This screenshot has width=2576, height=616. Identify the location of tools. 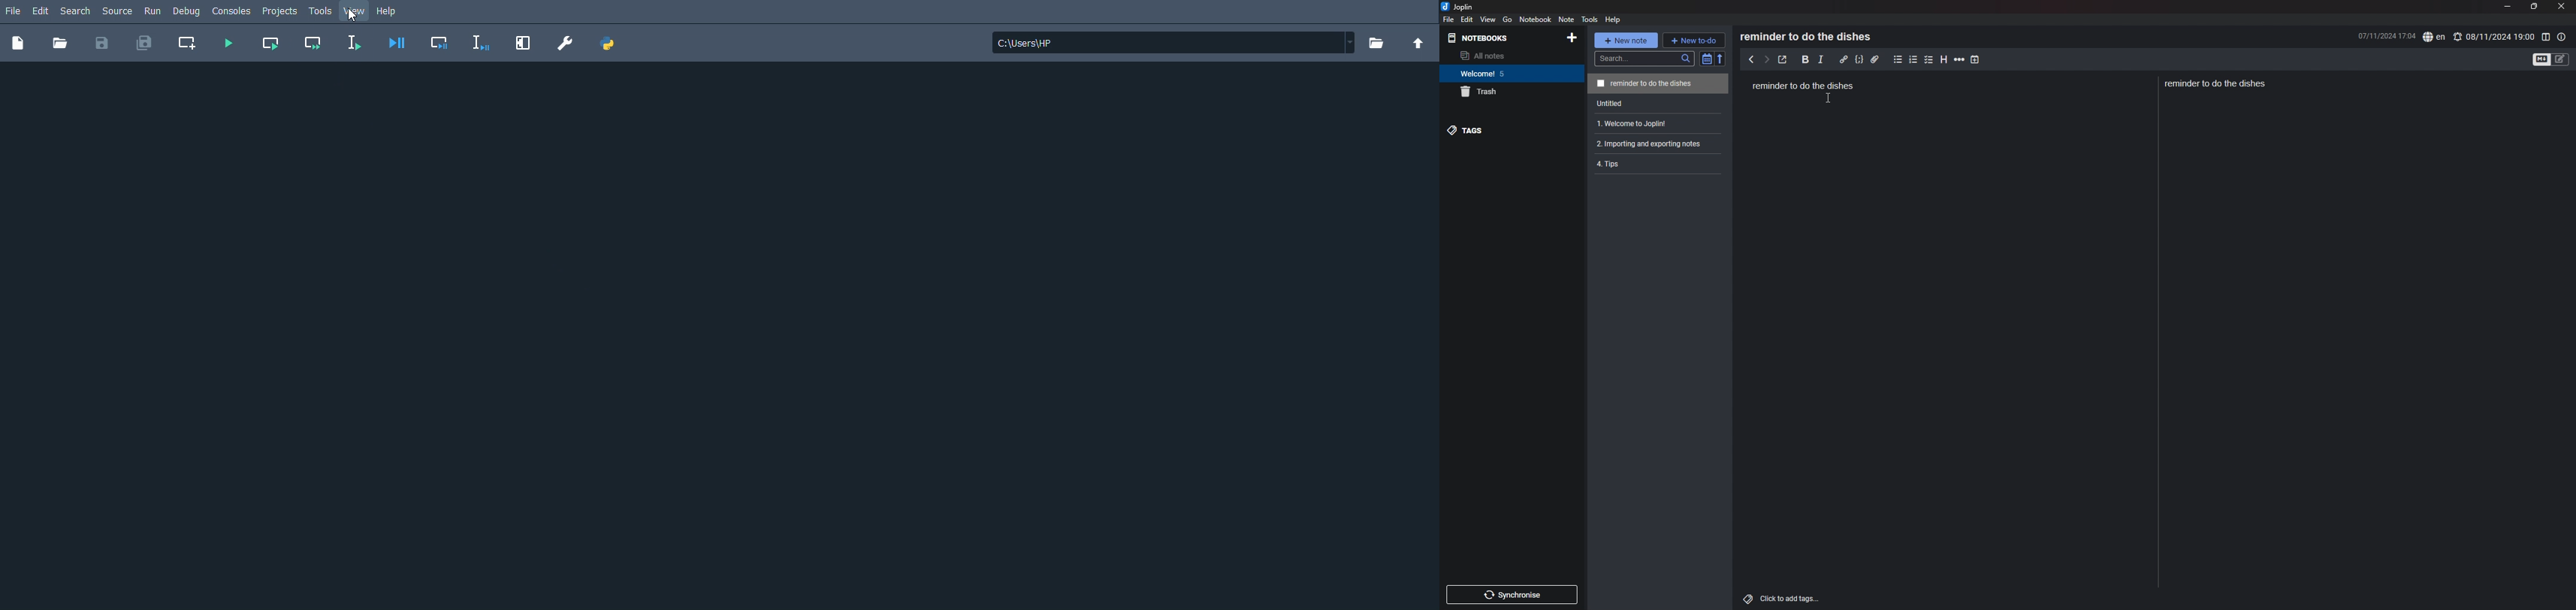
(1589, 20).